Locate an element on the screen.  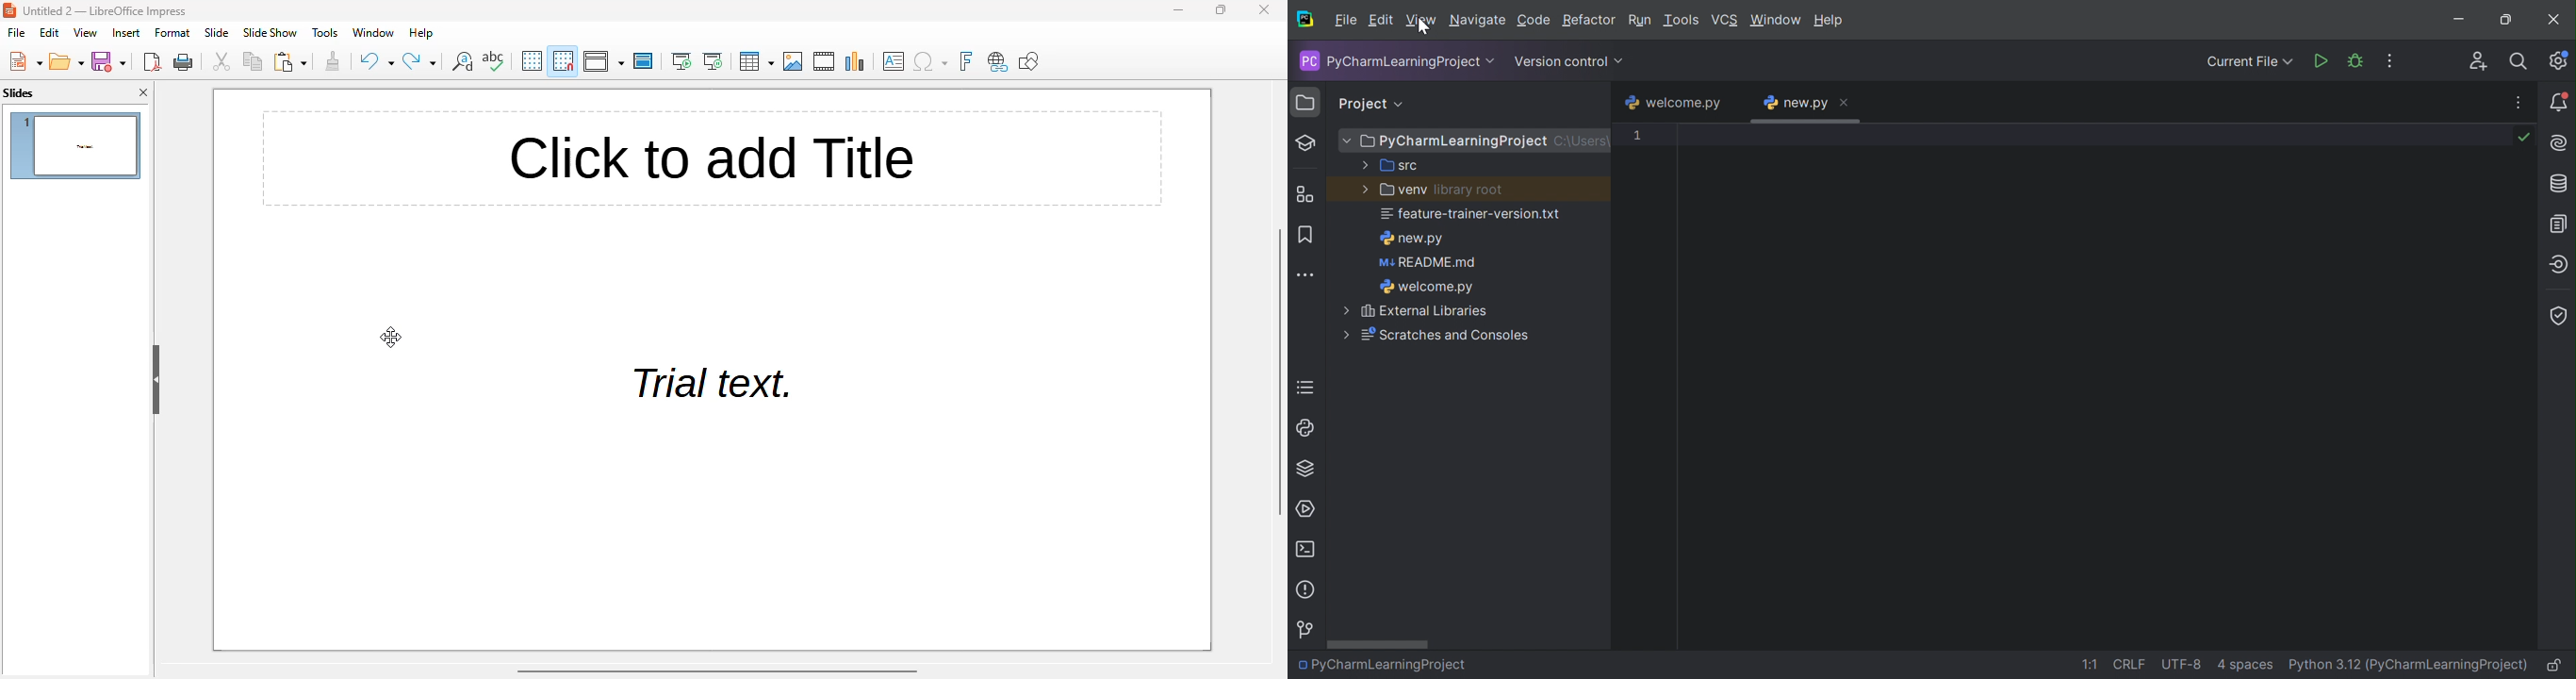
Run 'new.py'' is located at coordinates (2322, 61).